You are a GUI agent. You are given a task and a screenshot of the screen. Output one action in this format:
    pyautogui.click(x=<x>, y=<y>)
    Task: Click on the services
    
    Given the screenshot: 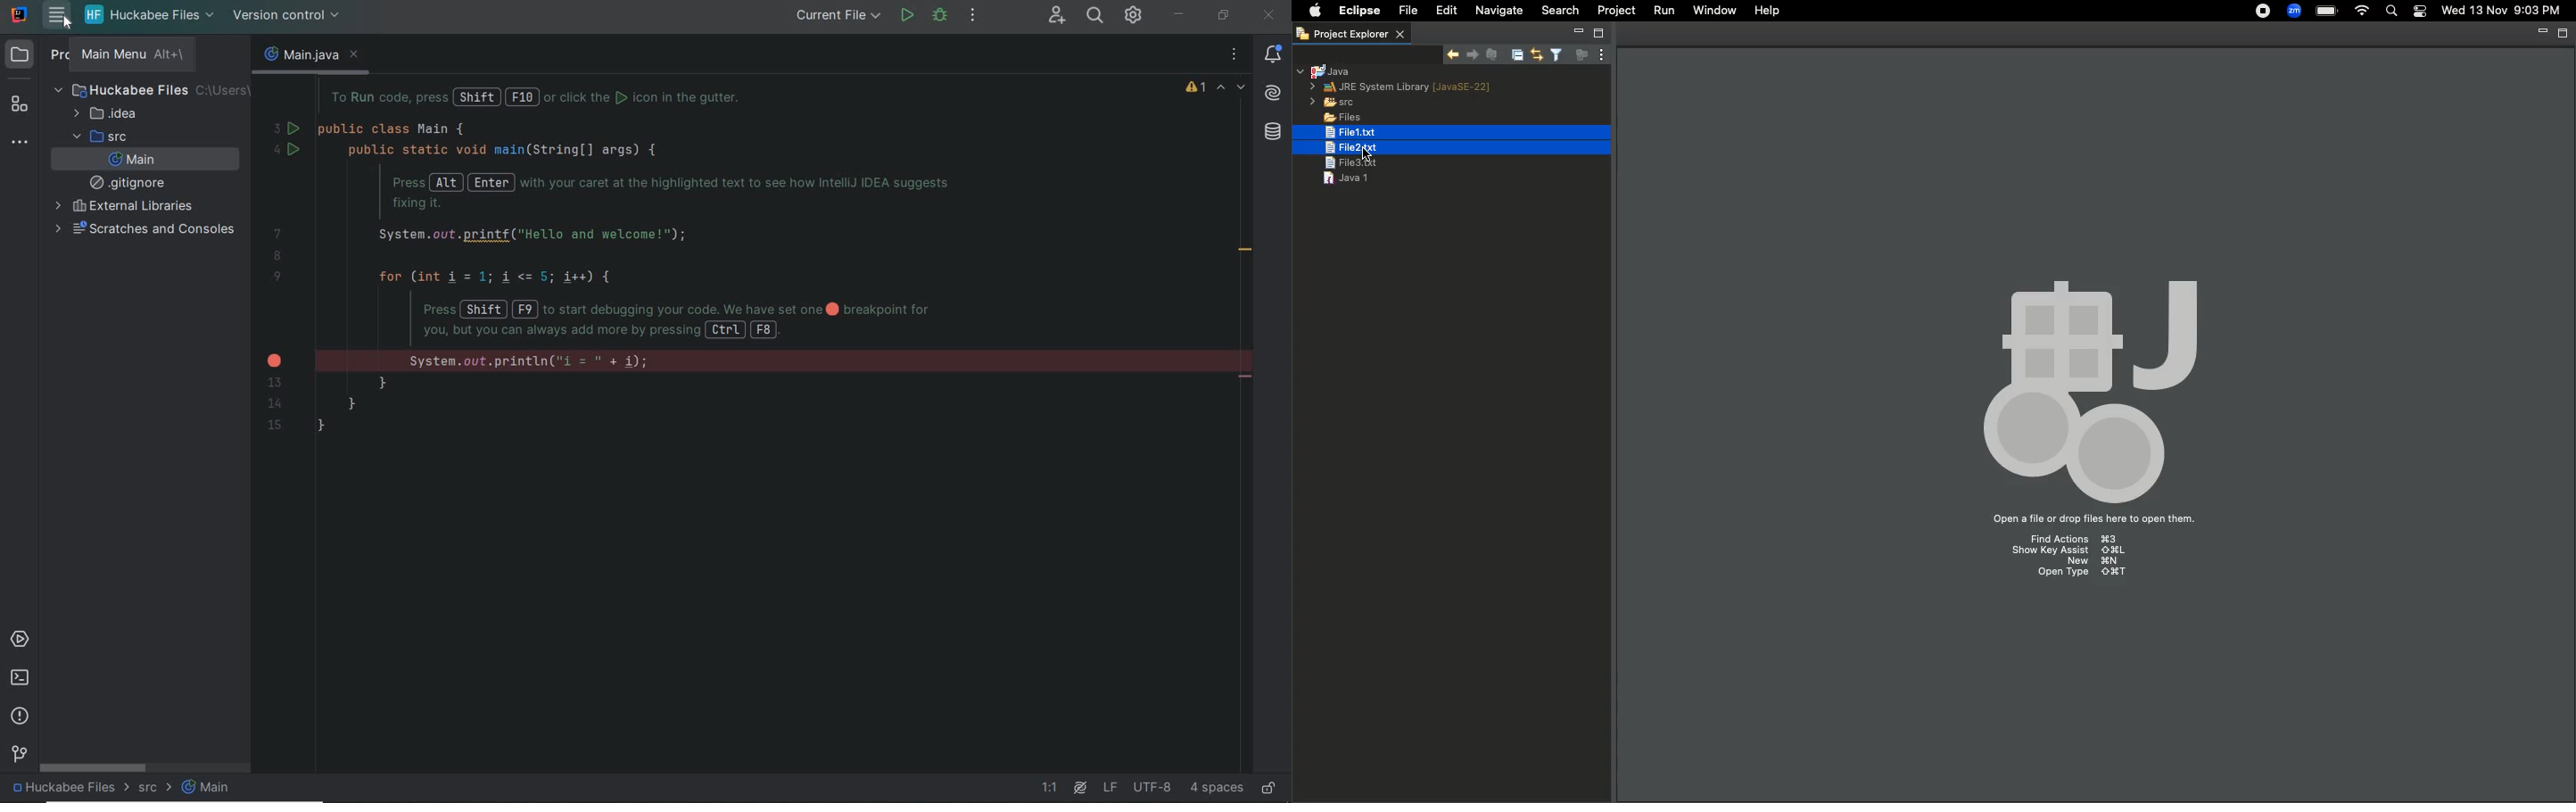 What is the action you would take?
    pyautogui.click(x=21, y=638)
    